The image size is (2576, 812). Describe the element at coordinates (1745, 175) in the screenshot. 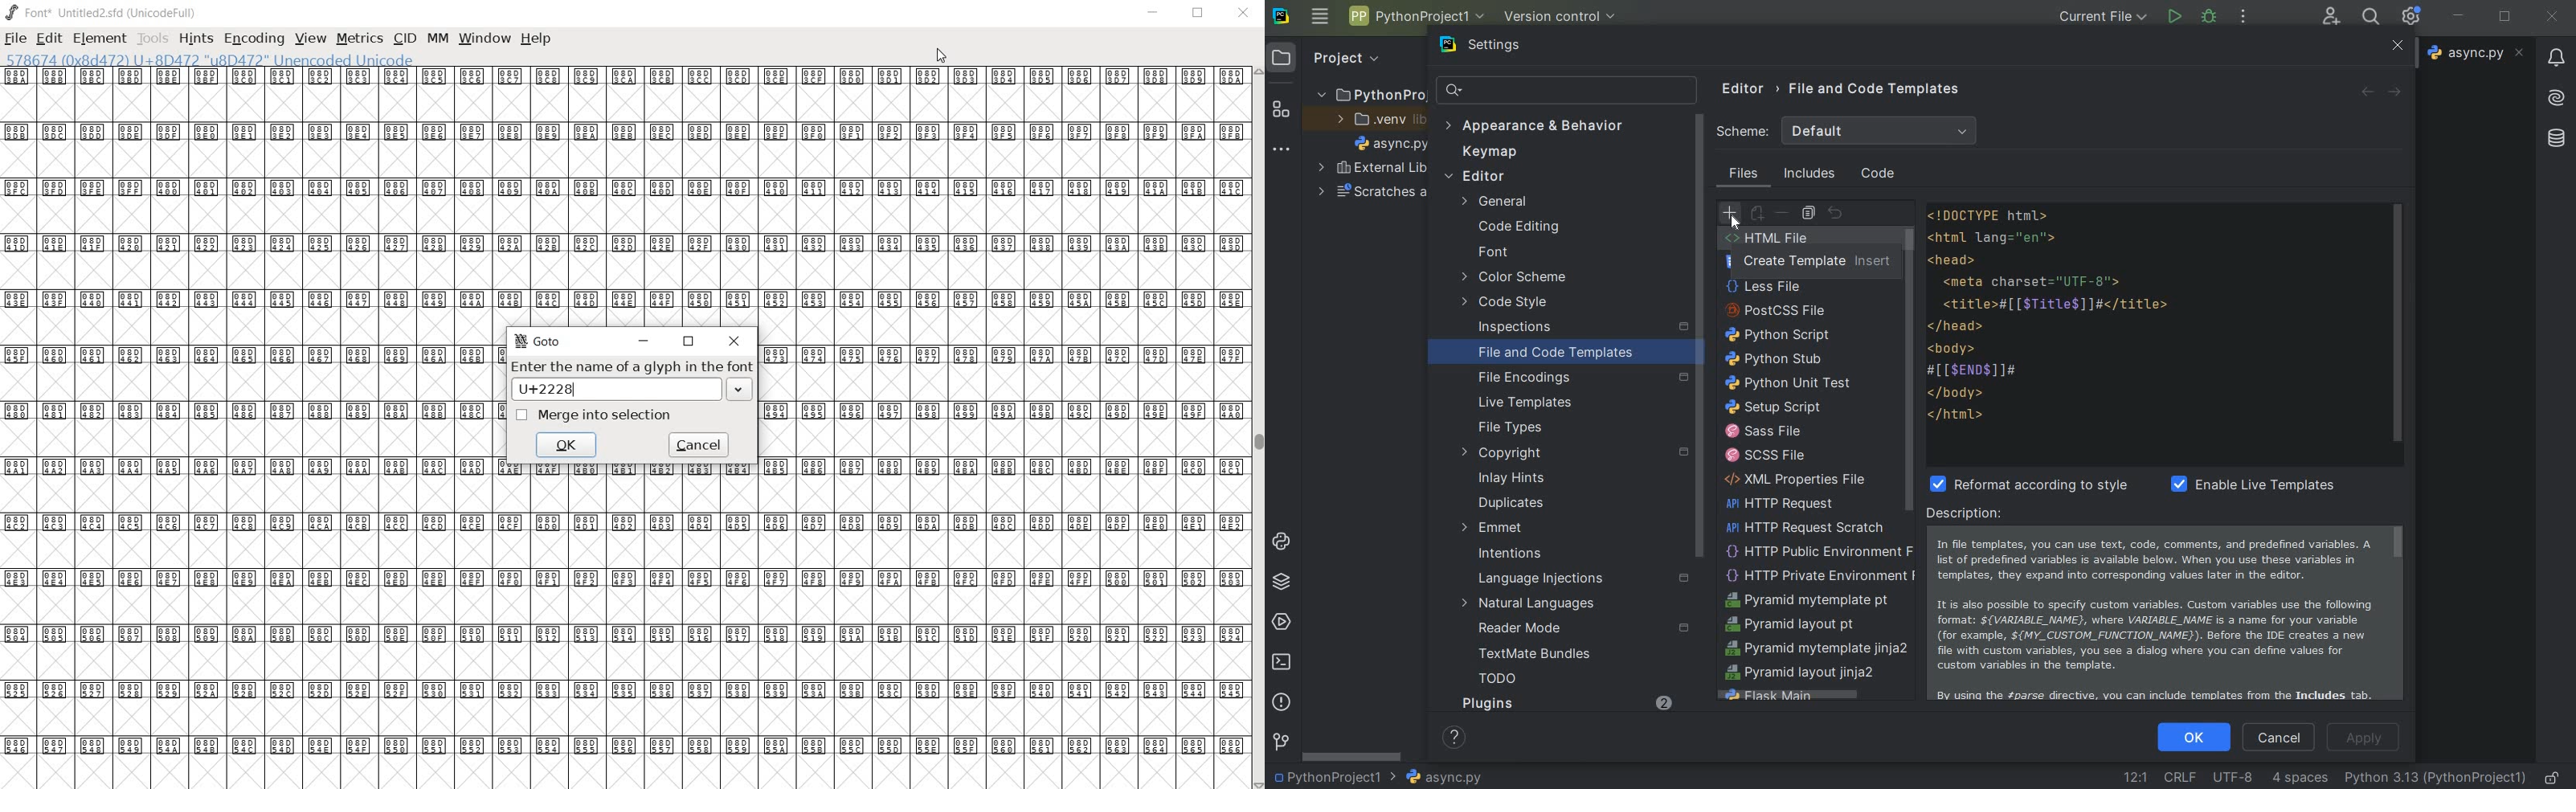

I see `files` at that location.